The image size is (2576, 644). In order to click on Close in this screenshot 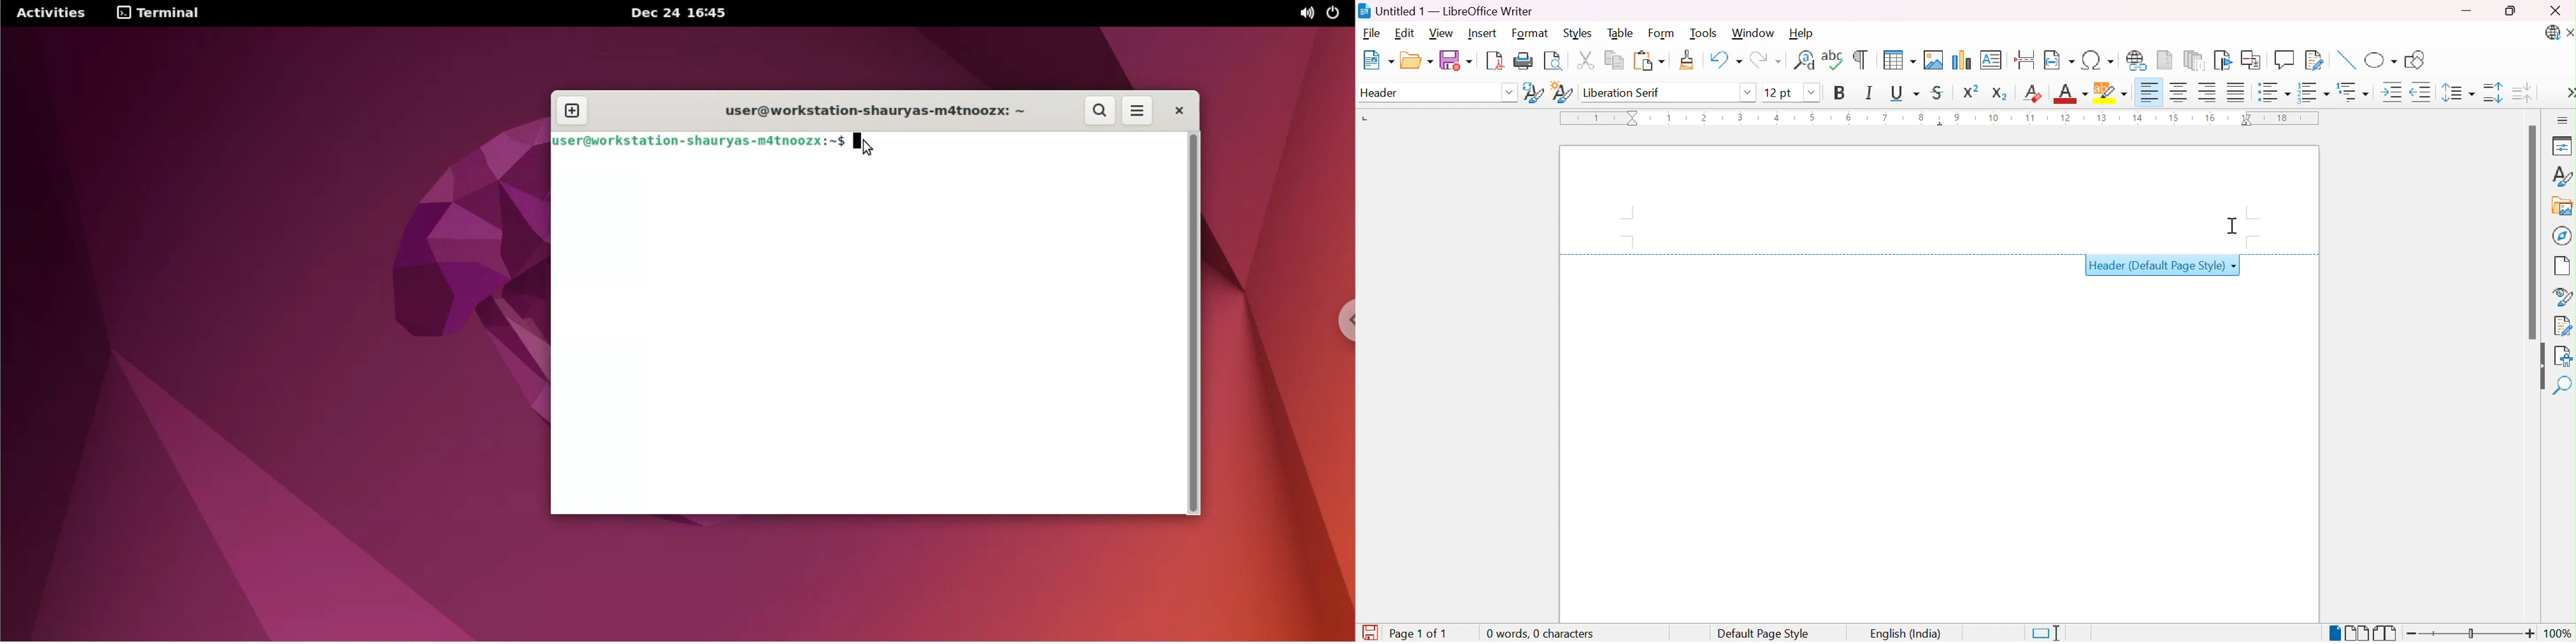, I will do `click(2569, 32)`.